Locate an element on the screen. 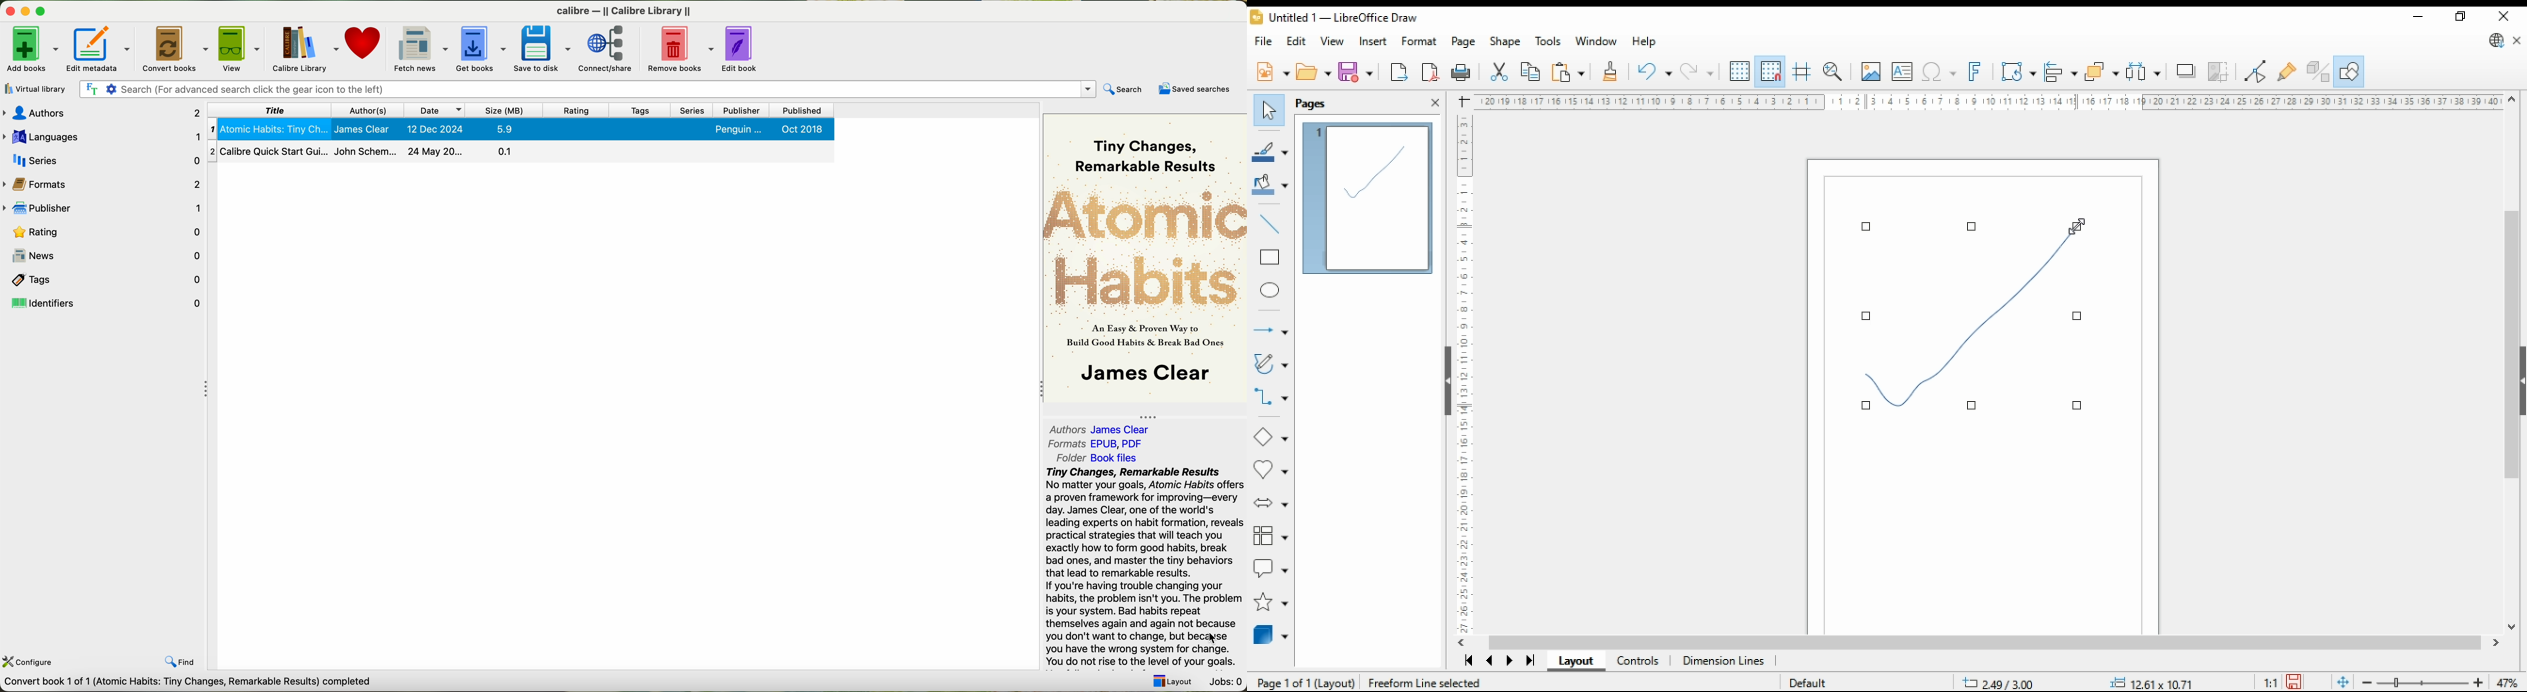 This screenshot has width=2548, height=700. series is located at coordinates (101, 159).